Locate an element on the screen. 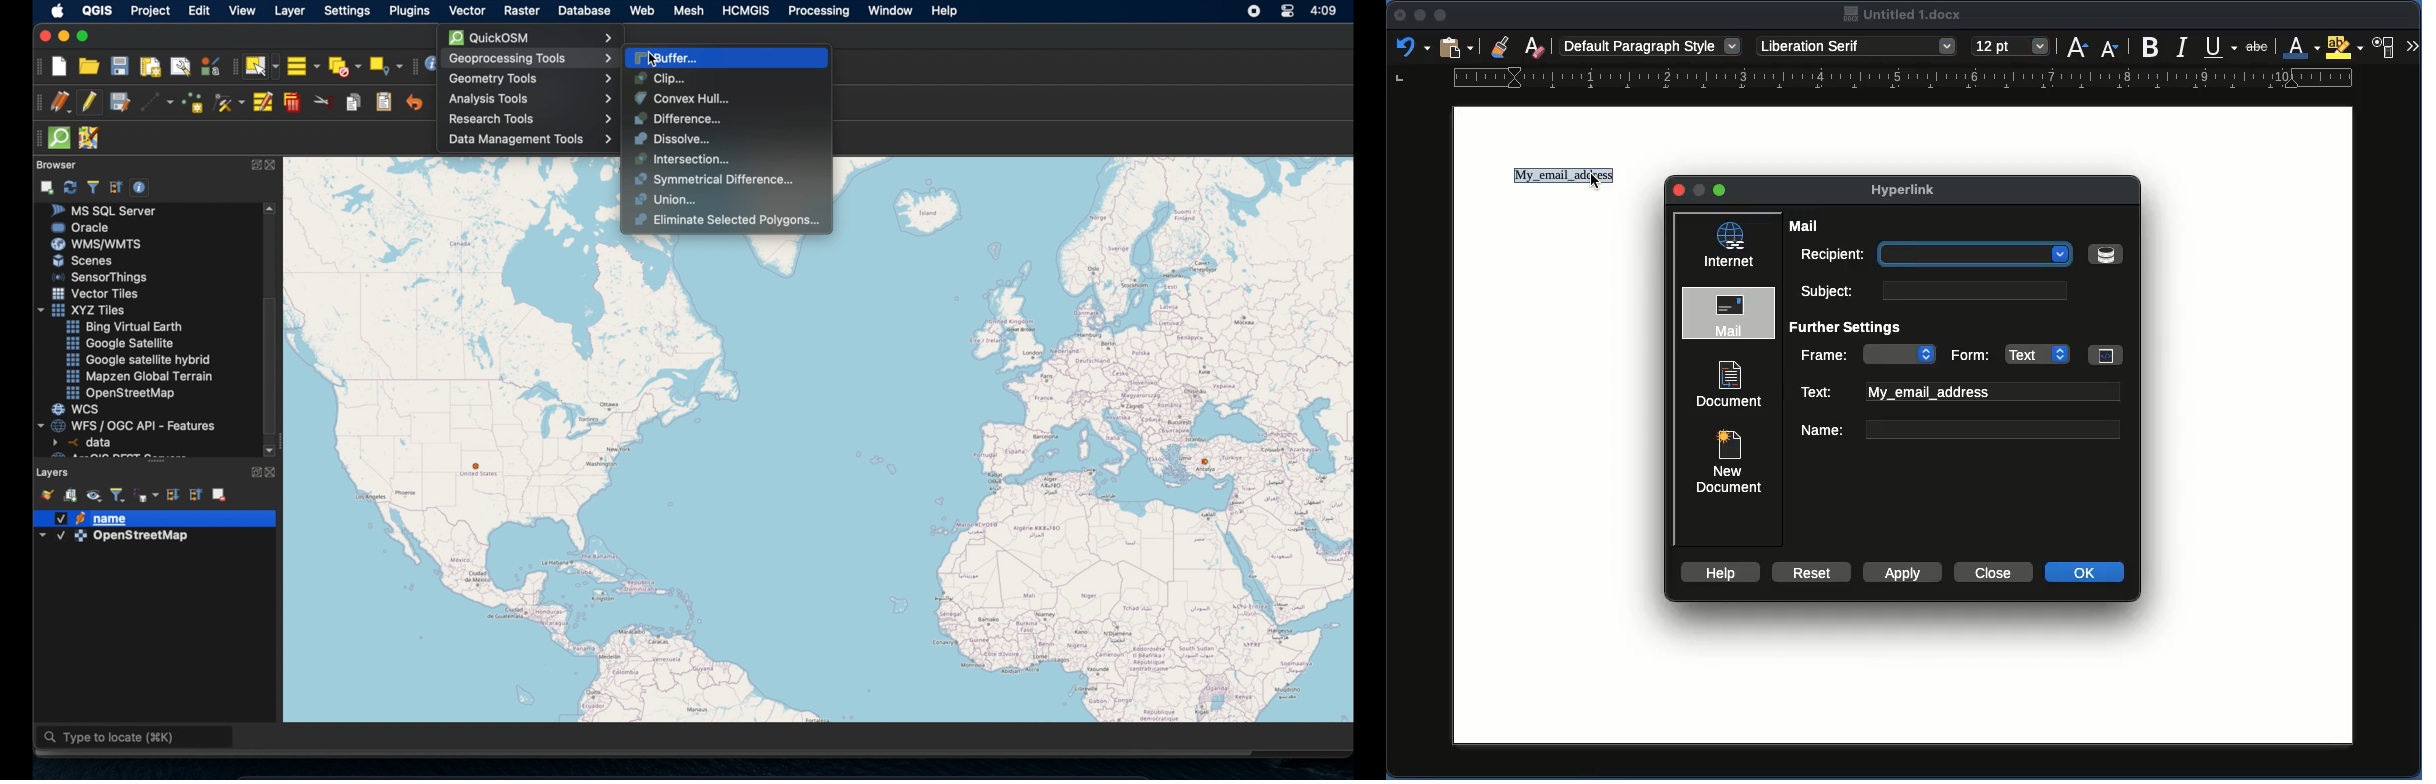 The height and width of the screenshot is (784, 2436). ms sql server is located at coordinates (110, 210).